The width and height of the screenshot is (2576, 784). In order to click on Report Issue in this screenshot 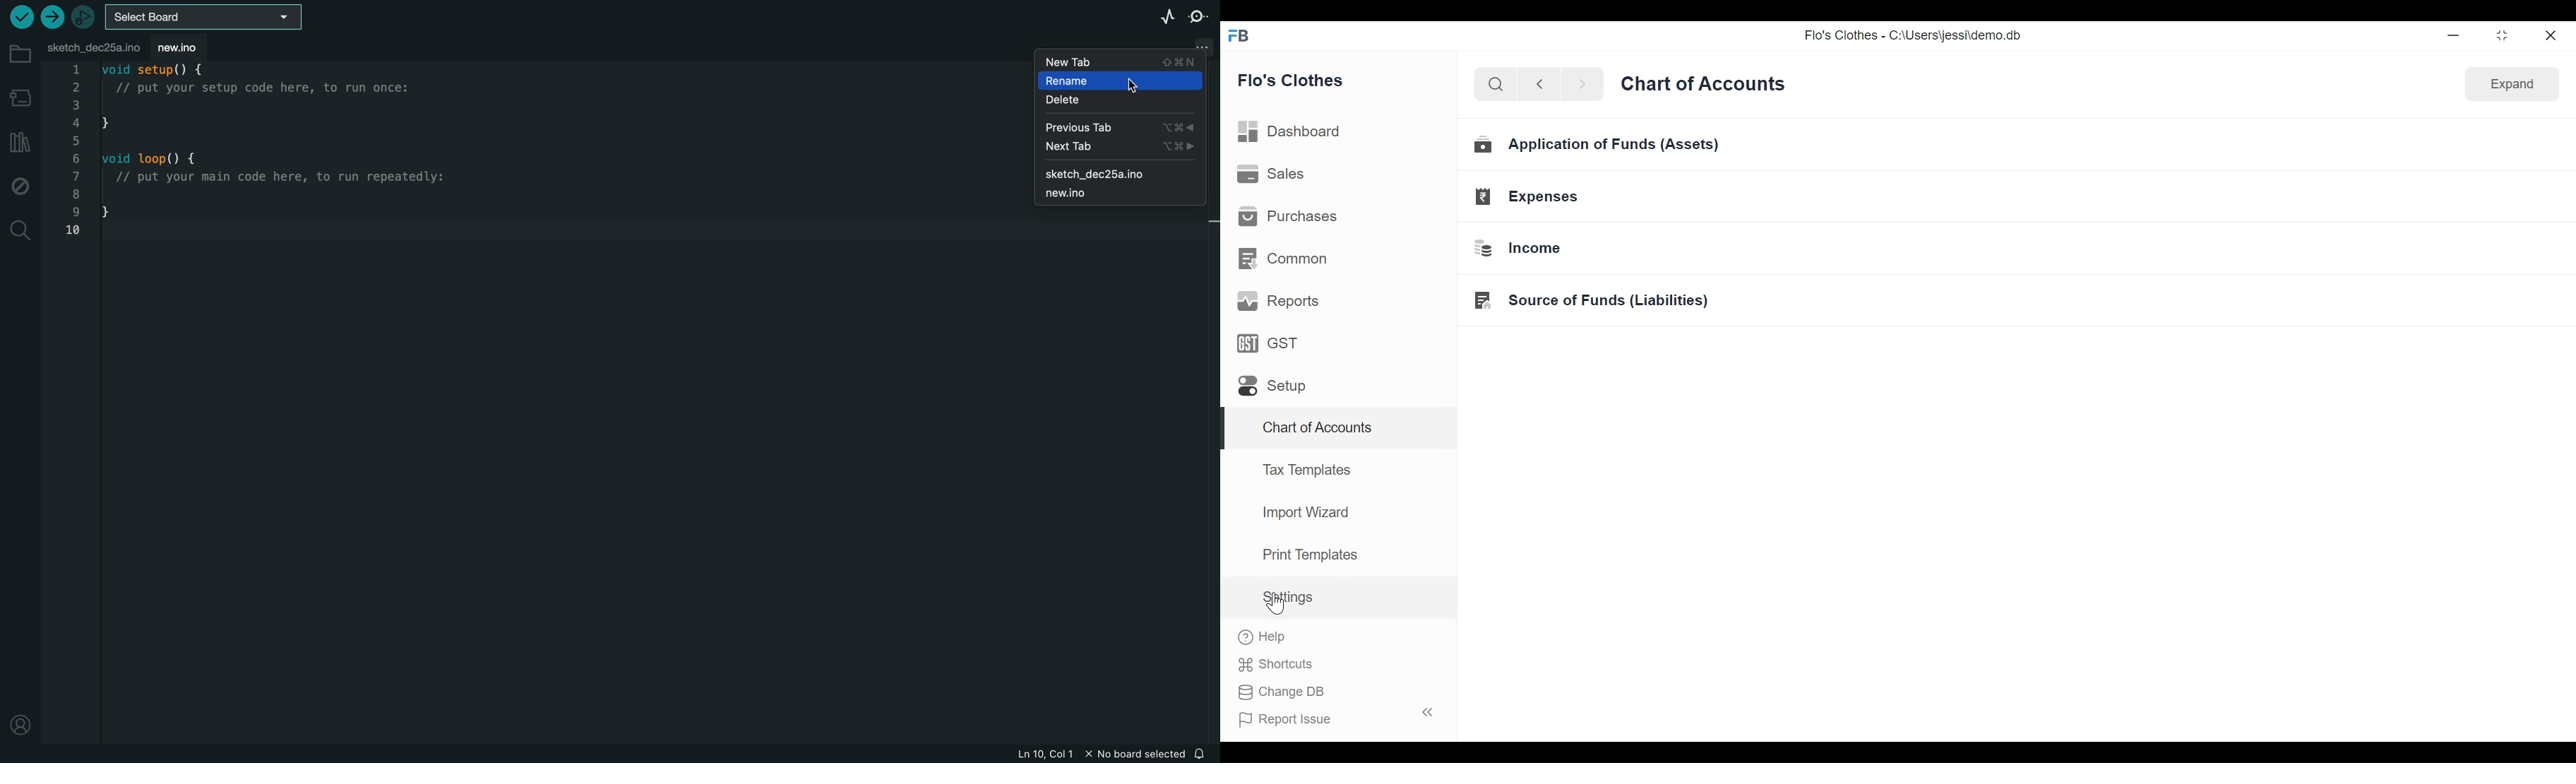, I will do `click(1333, 716)`.